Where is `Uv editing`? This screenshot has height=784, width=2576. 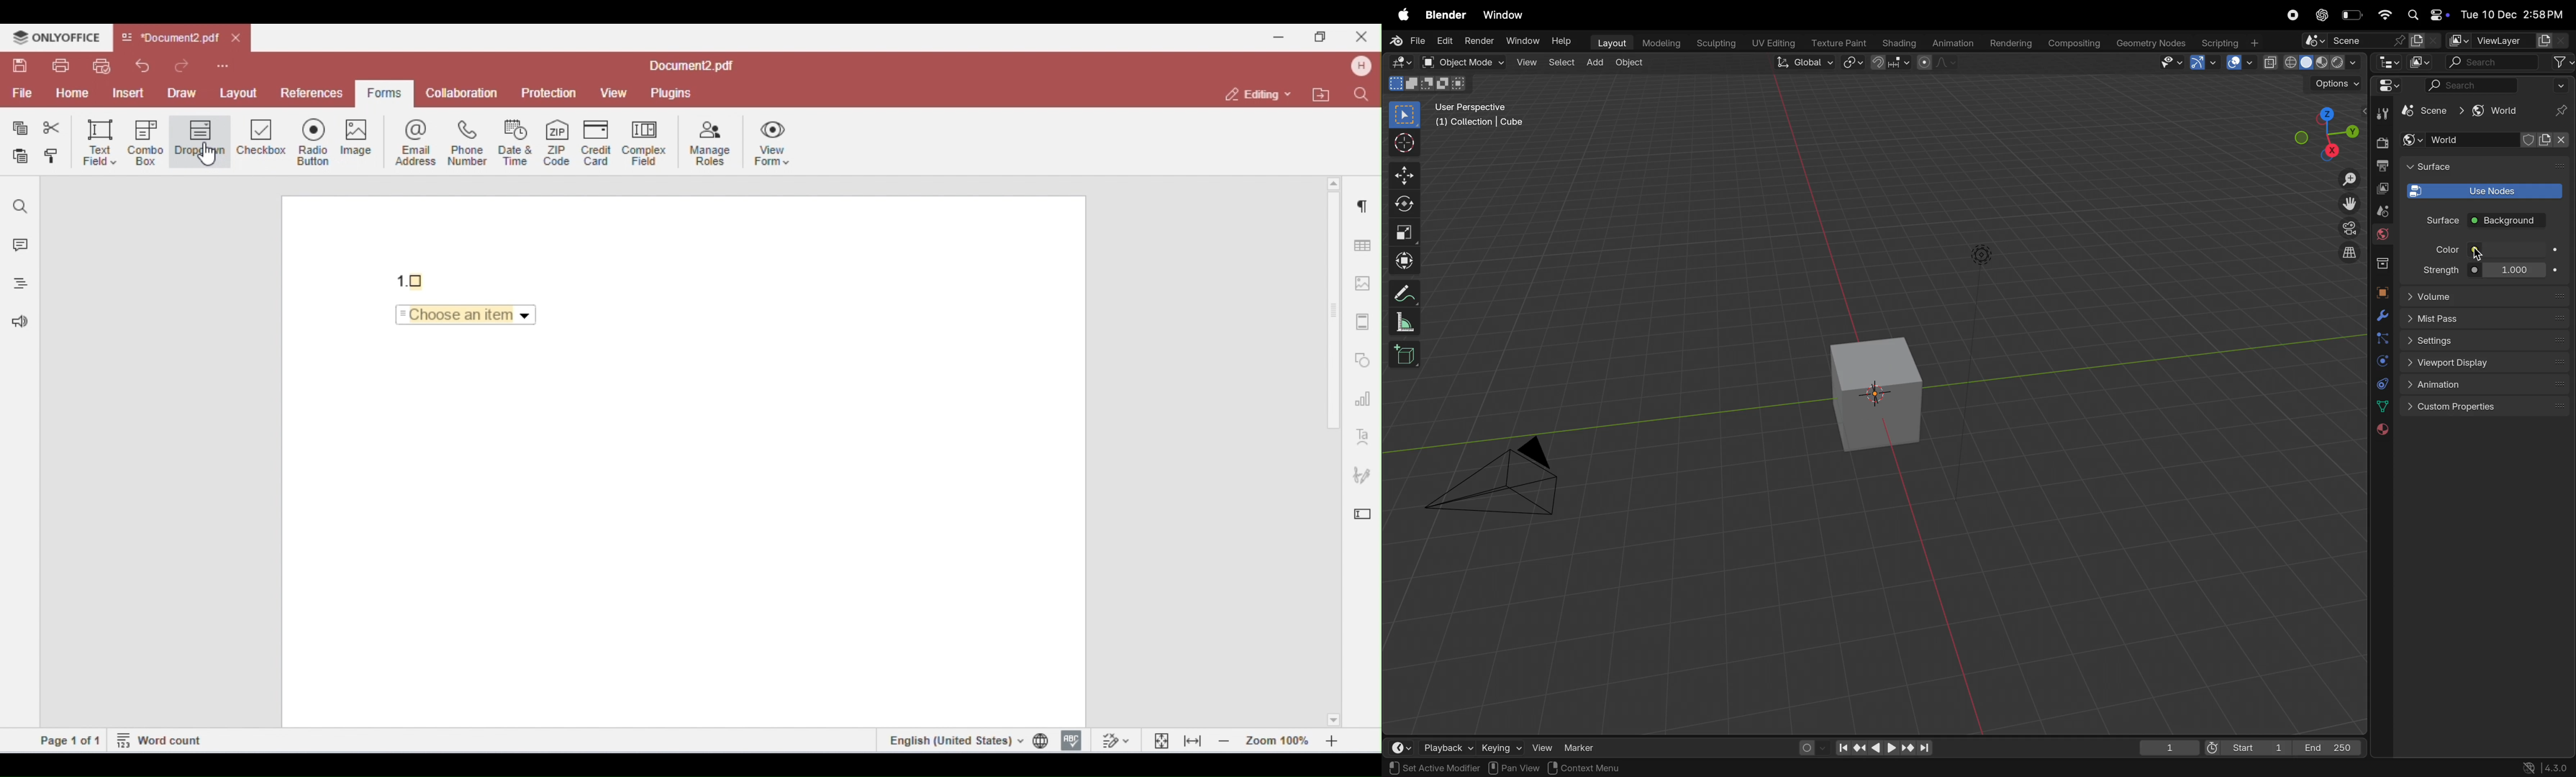 Uv editing is located at coordinates (1772, 44).